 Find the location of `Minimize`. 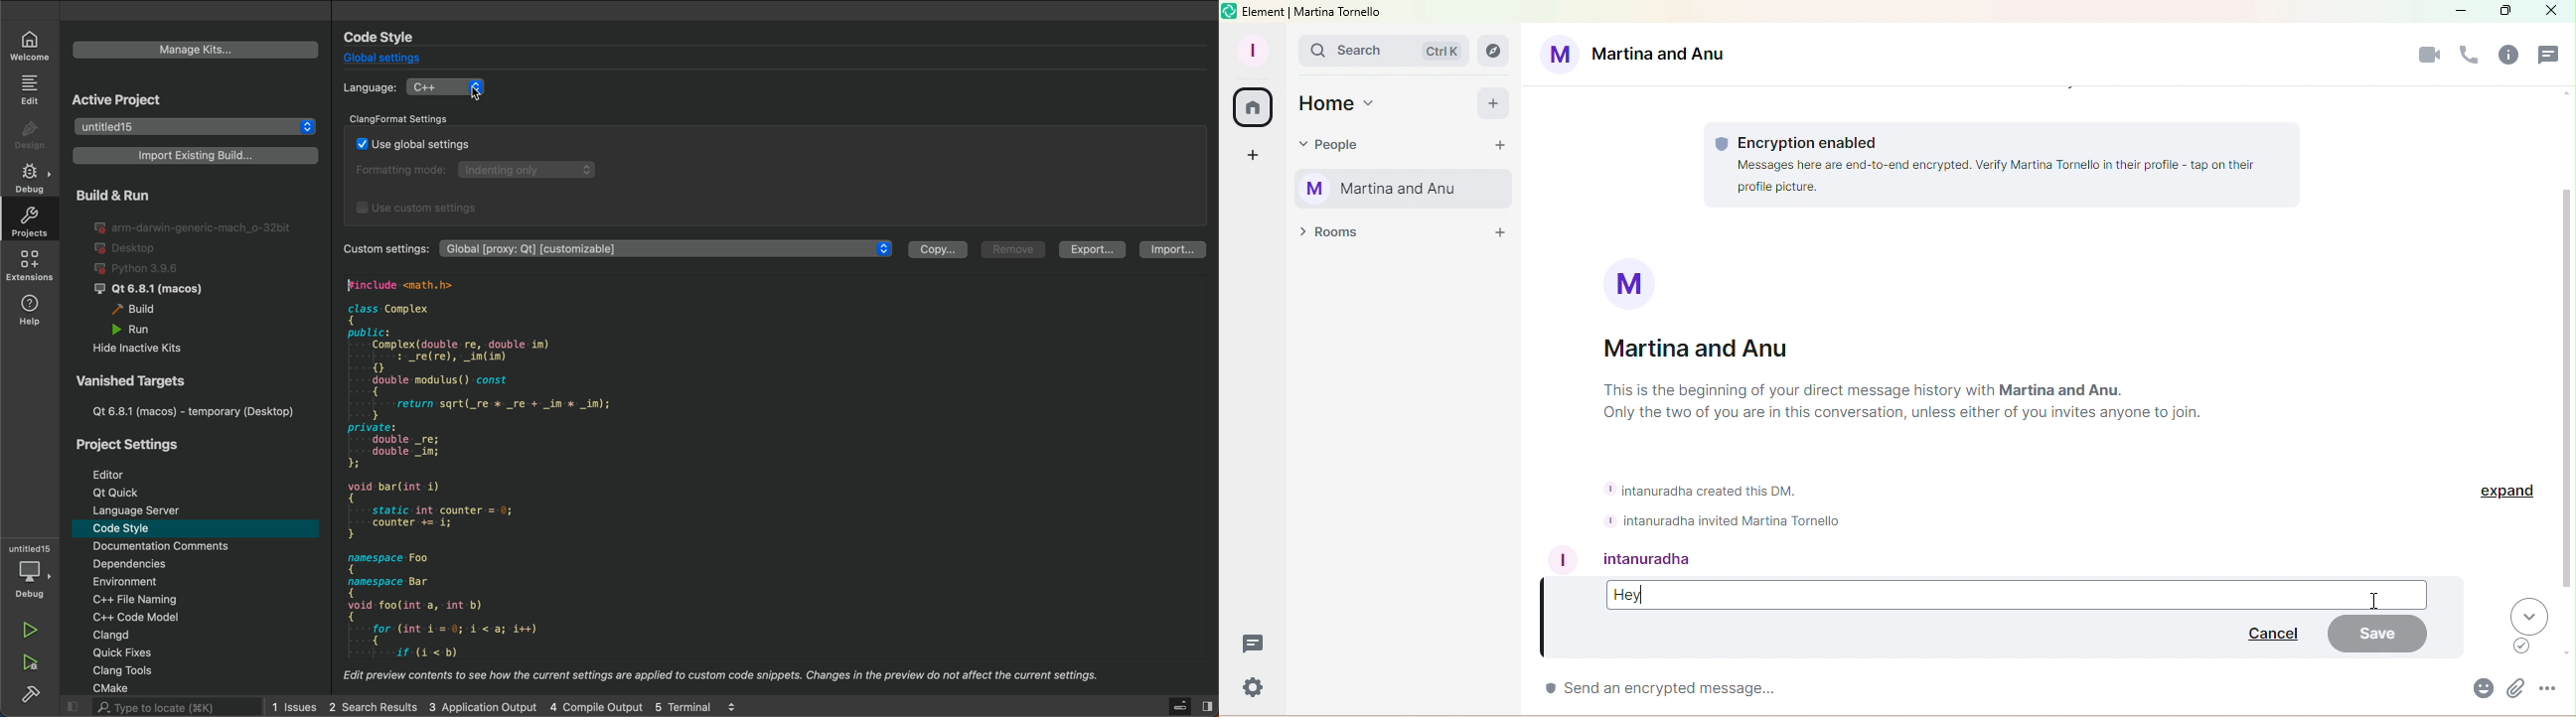

Minimize is located at coordinates (2462, 11).